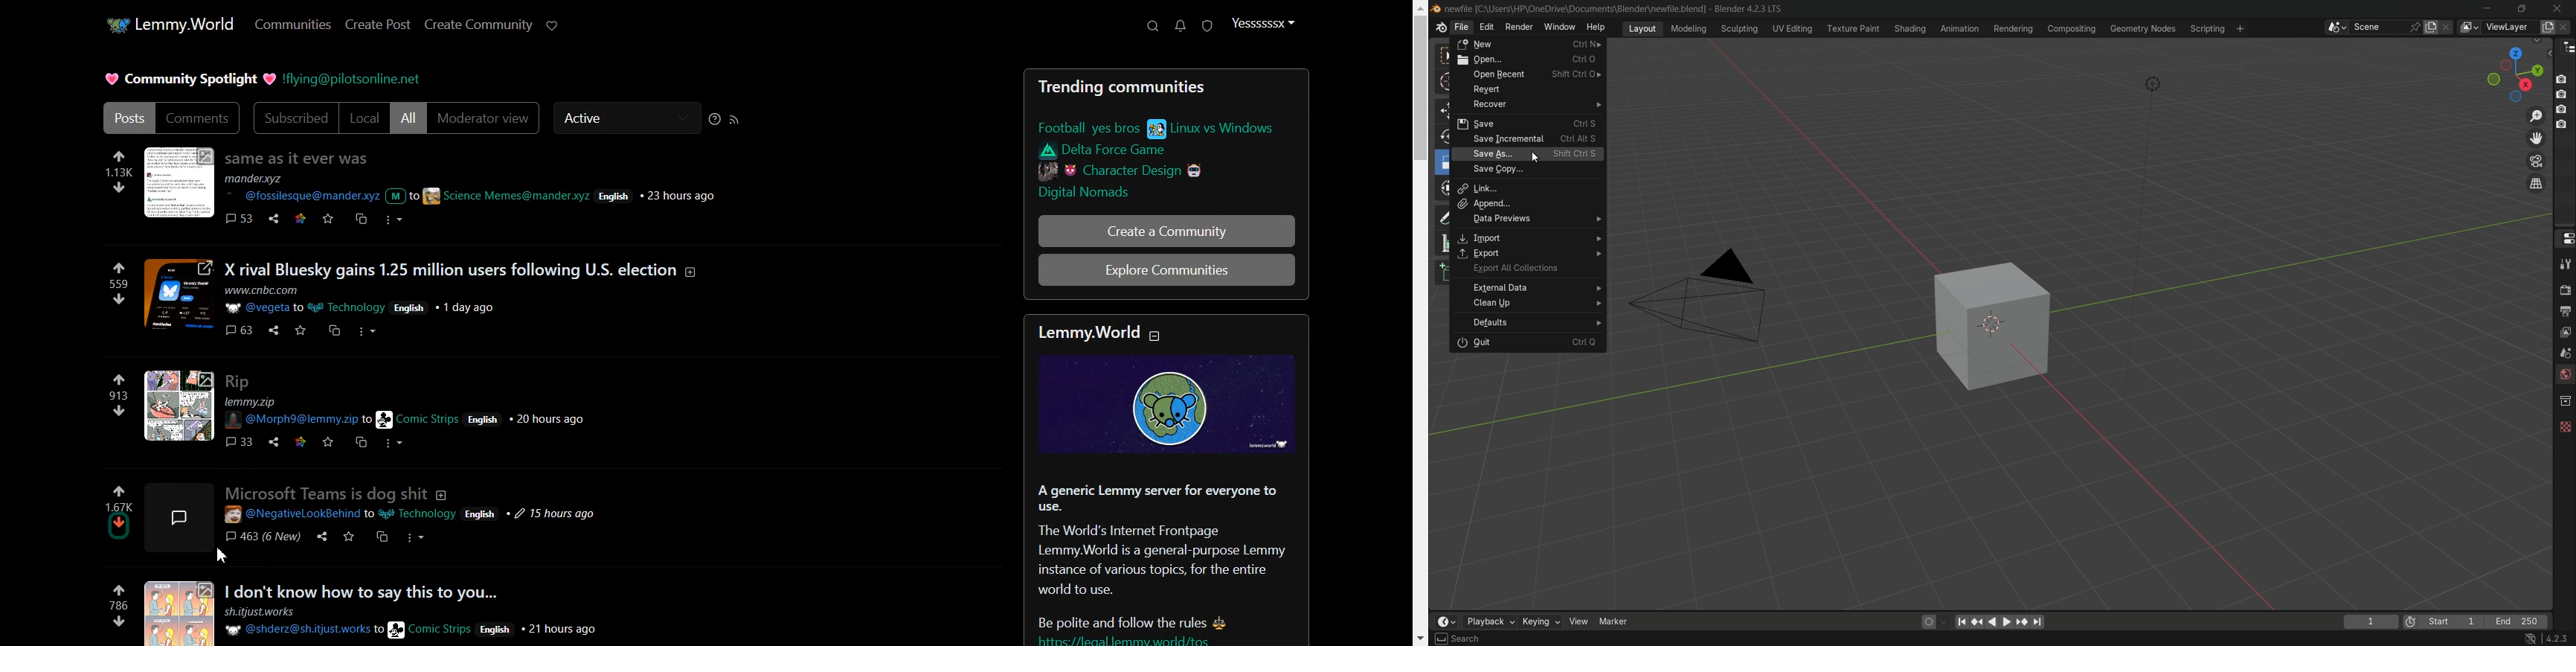 The width and height of the screenshot is (2576, 672). I want to click on zoom in/out, so click(2537, 114).